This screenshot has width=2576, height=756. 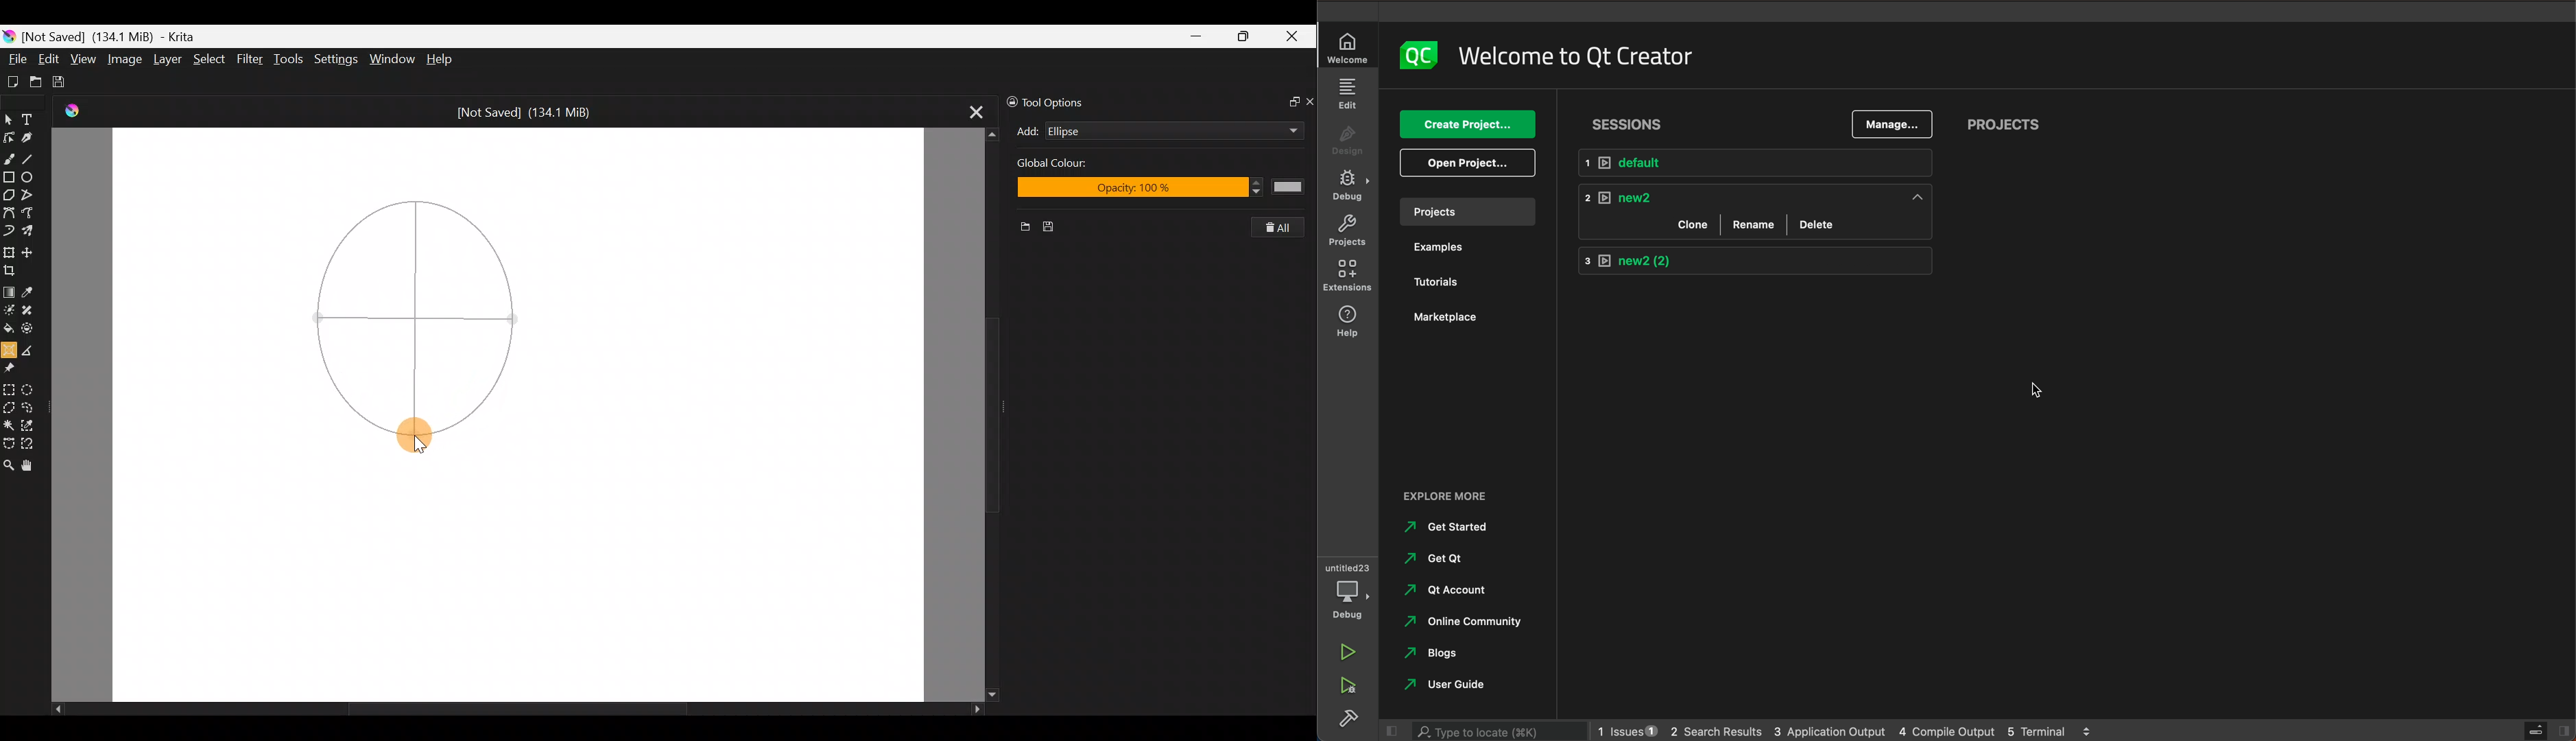 What do you see at coordinates (1892, 124) in the screenshot?
I see `mange ` at bounding box center [1892, 124].